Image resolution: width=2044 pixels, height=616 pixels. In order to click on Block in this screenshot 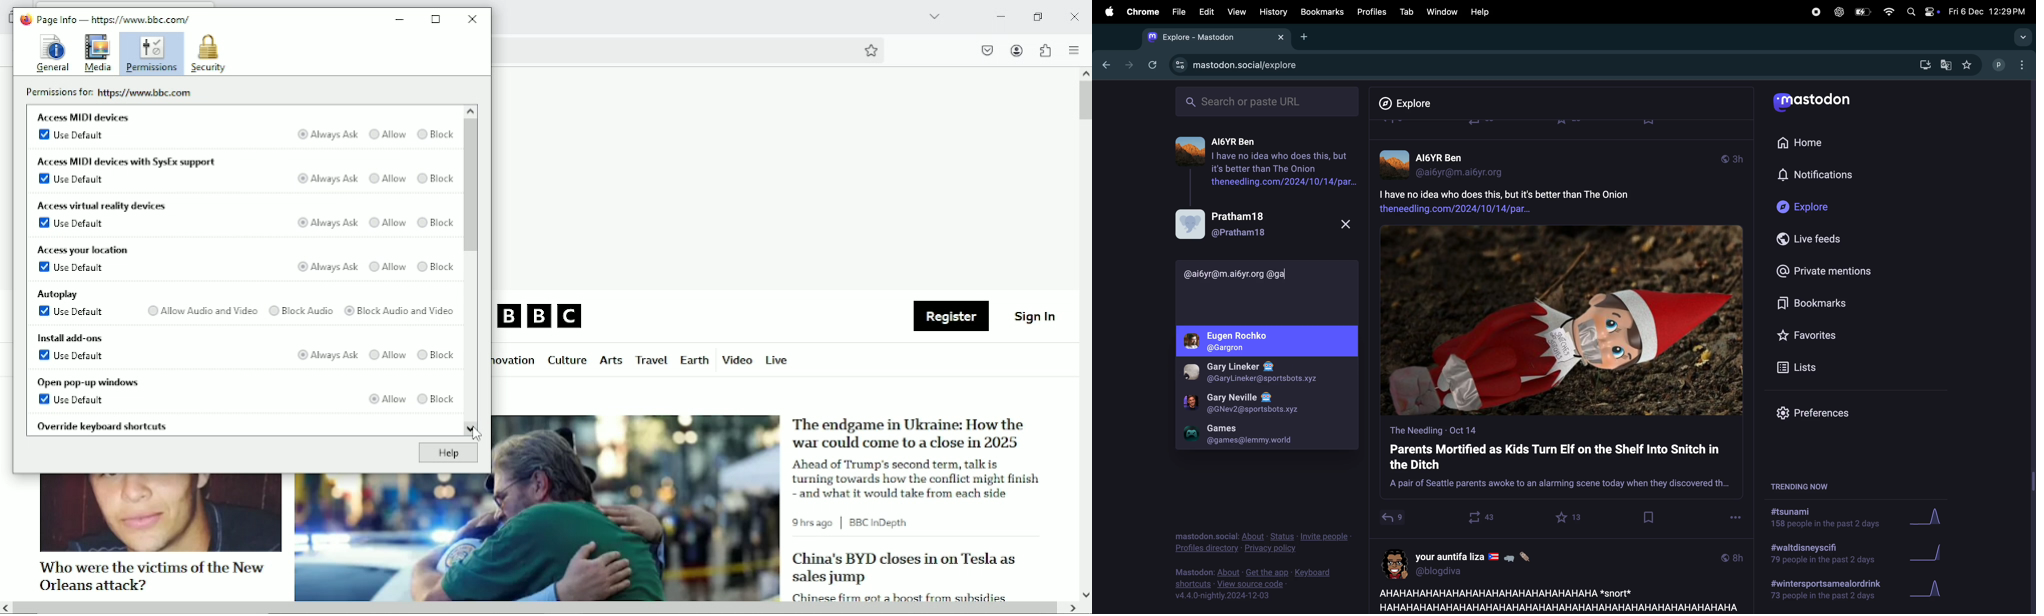, I will do `click(436, 133)`.